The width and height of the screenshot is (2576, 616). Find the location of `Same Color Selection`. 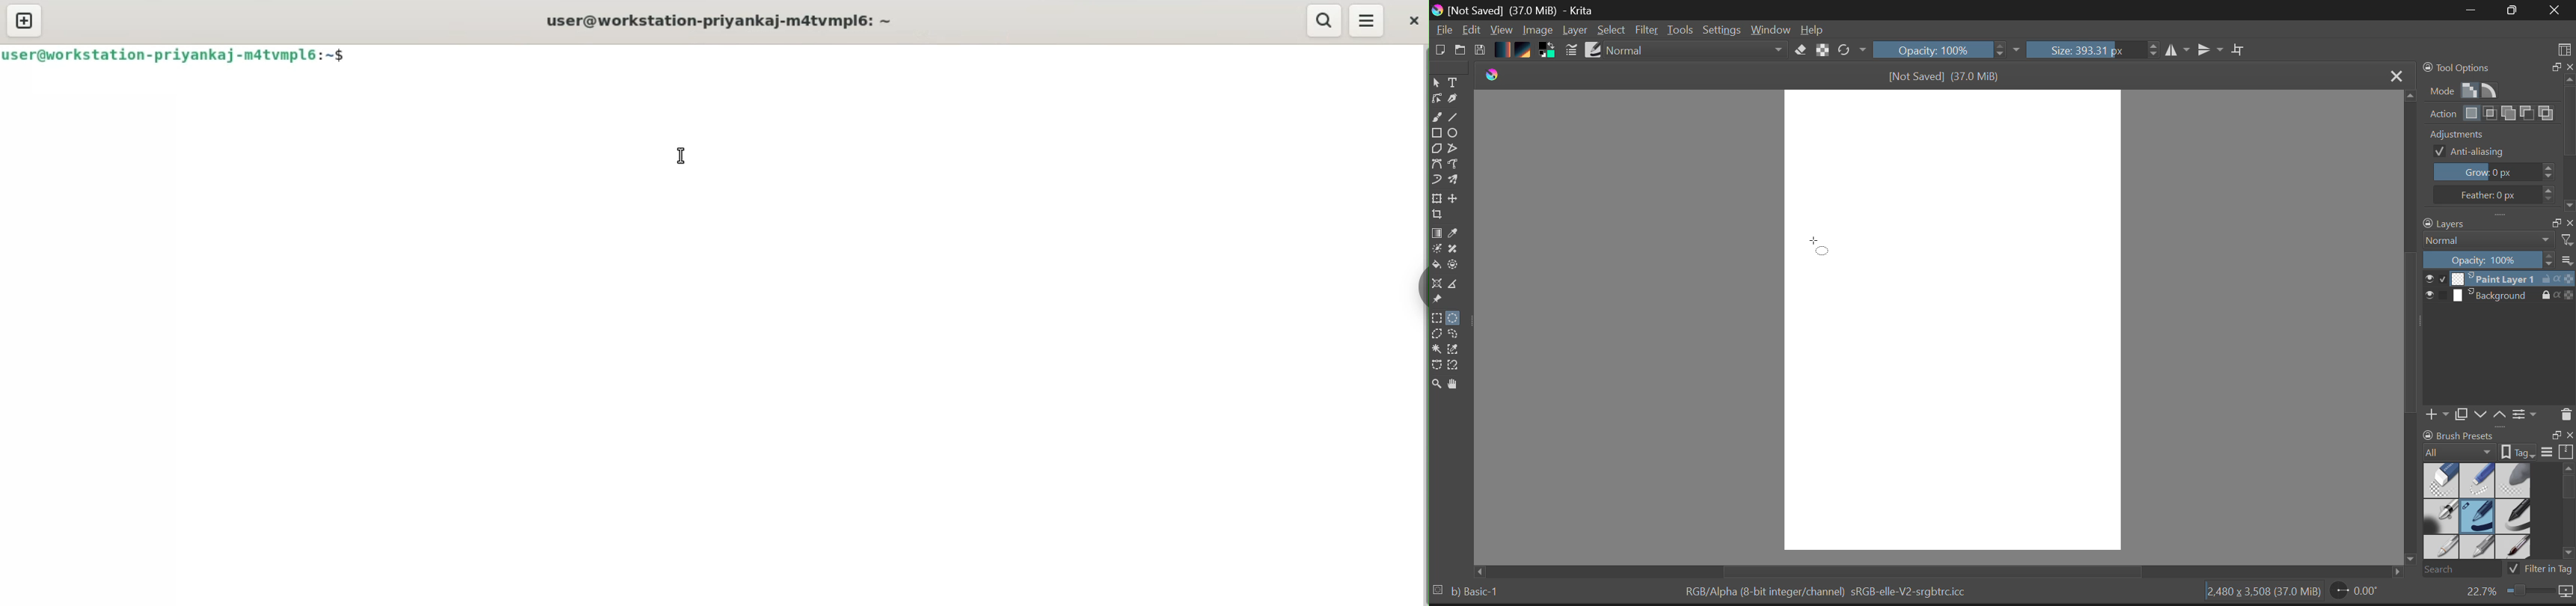

Same Color Selection is located at coordinates (1457, 351).